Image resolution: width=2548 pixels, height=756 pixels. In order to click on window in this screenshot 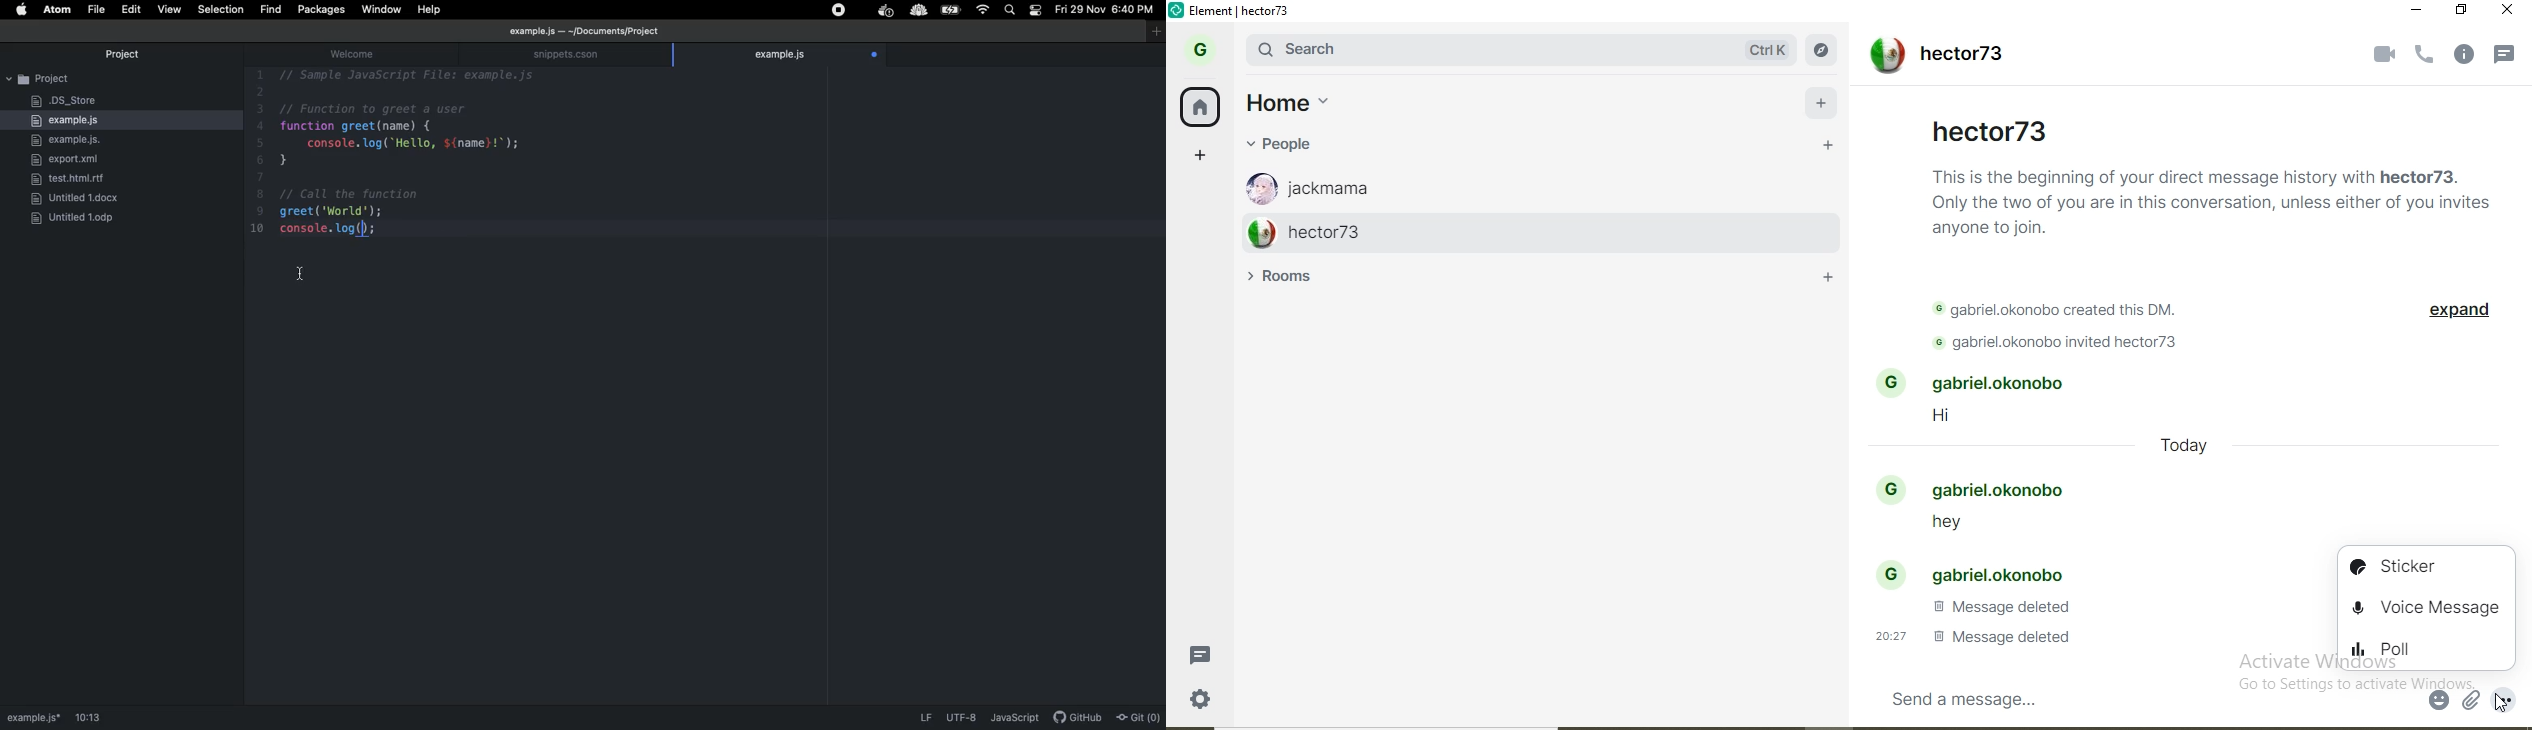, I will do `click(1154, 32)`.